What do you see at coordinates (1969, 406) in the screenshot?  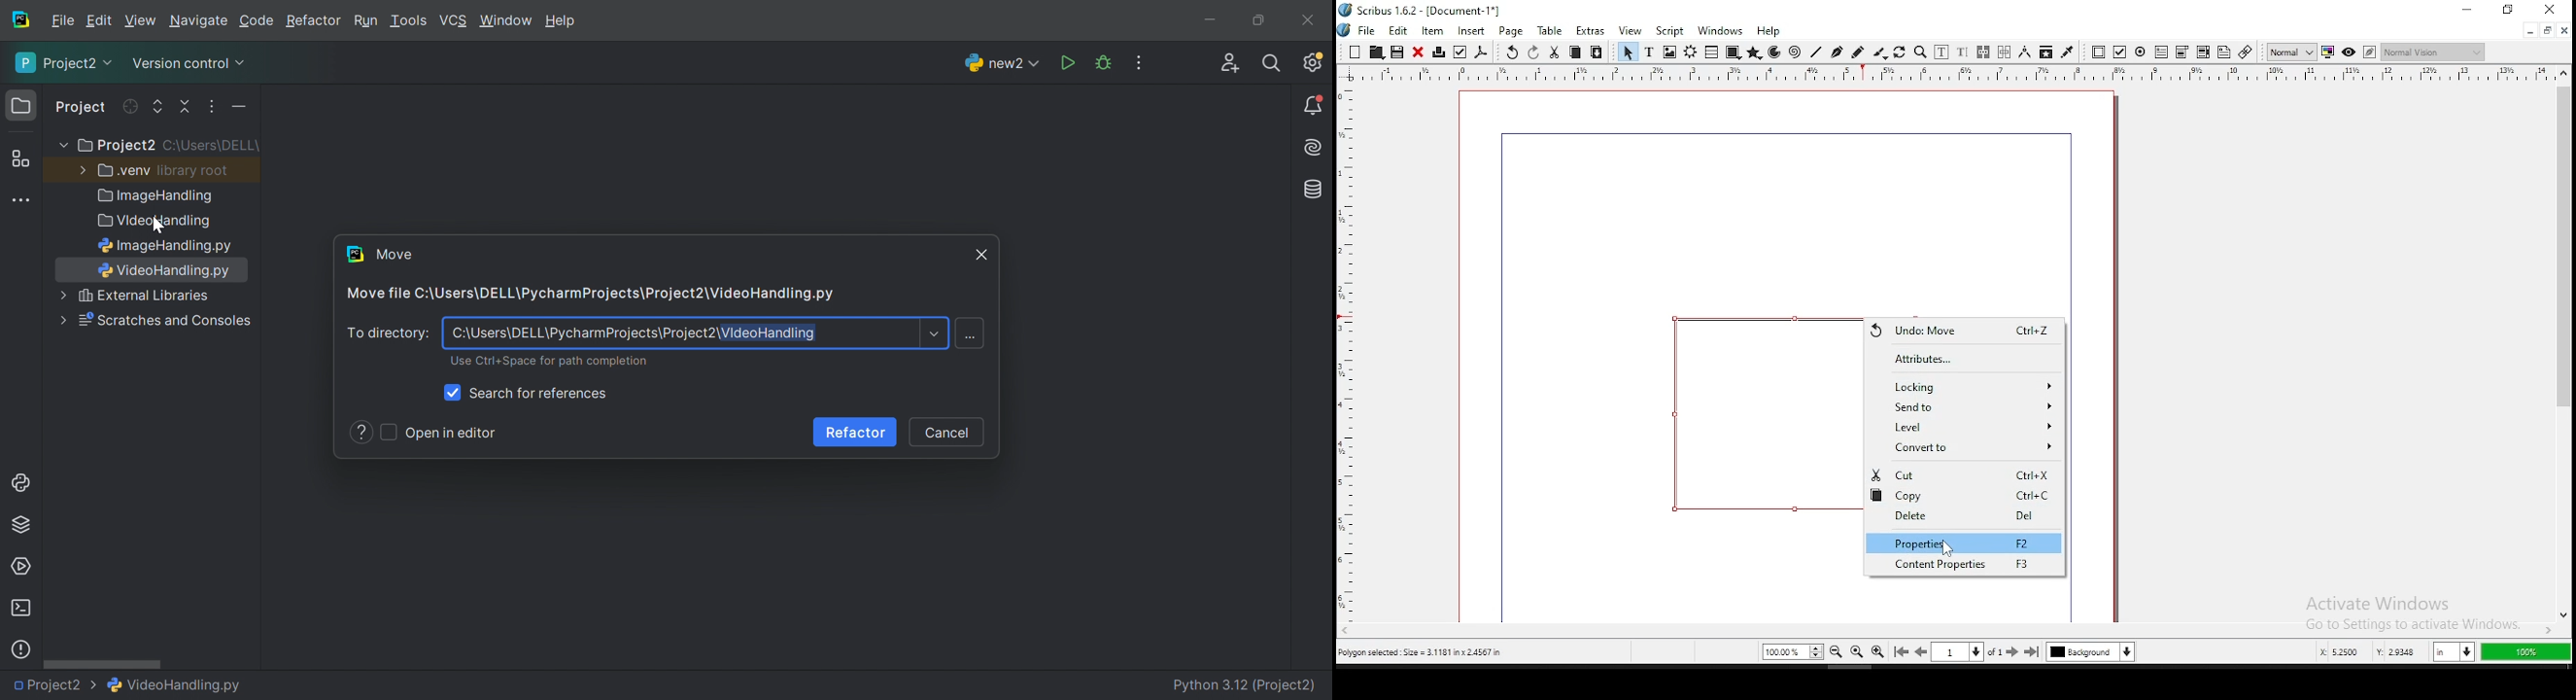 I see `send to` at bounding box center [1969, 406].